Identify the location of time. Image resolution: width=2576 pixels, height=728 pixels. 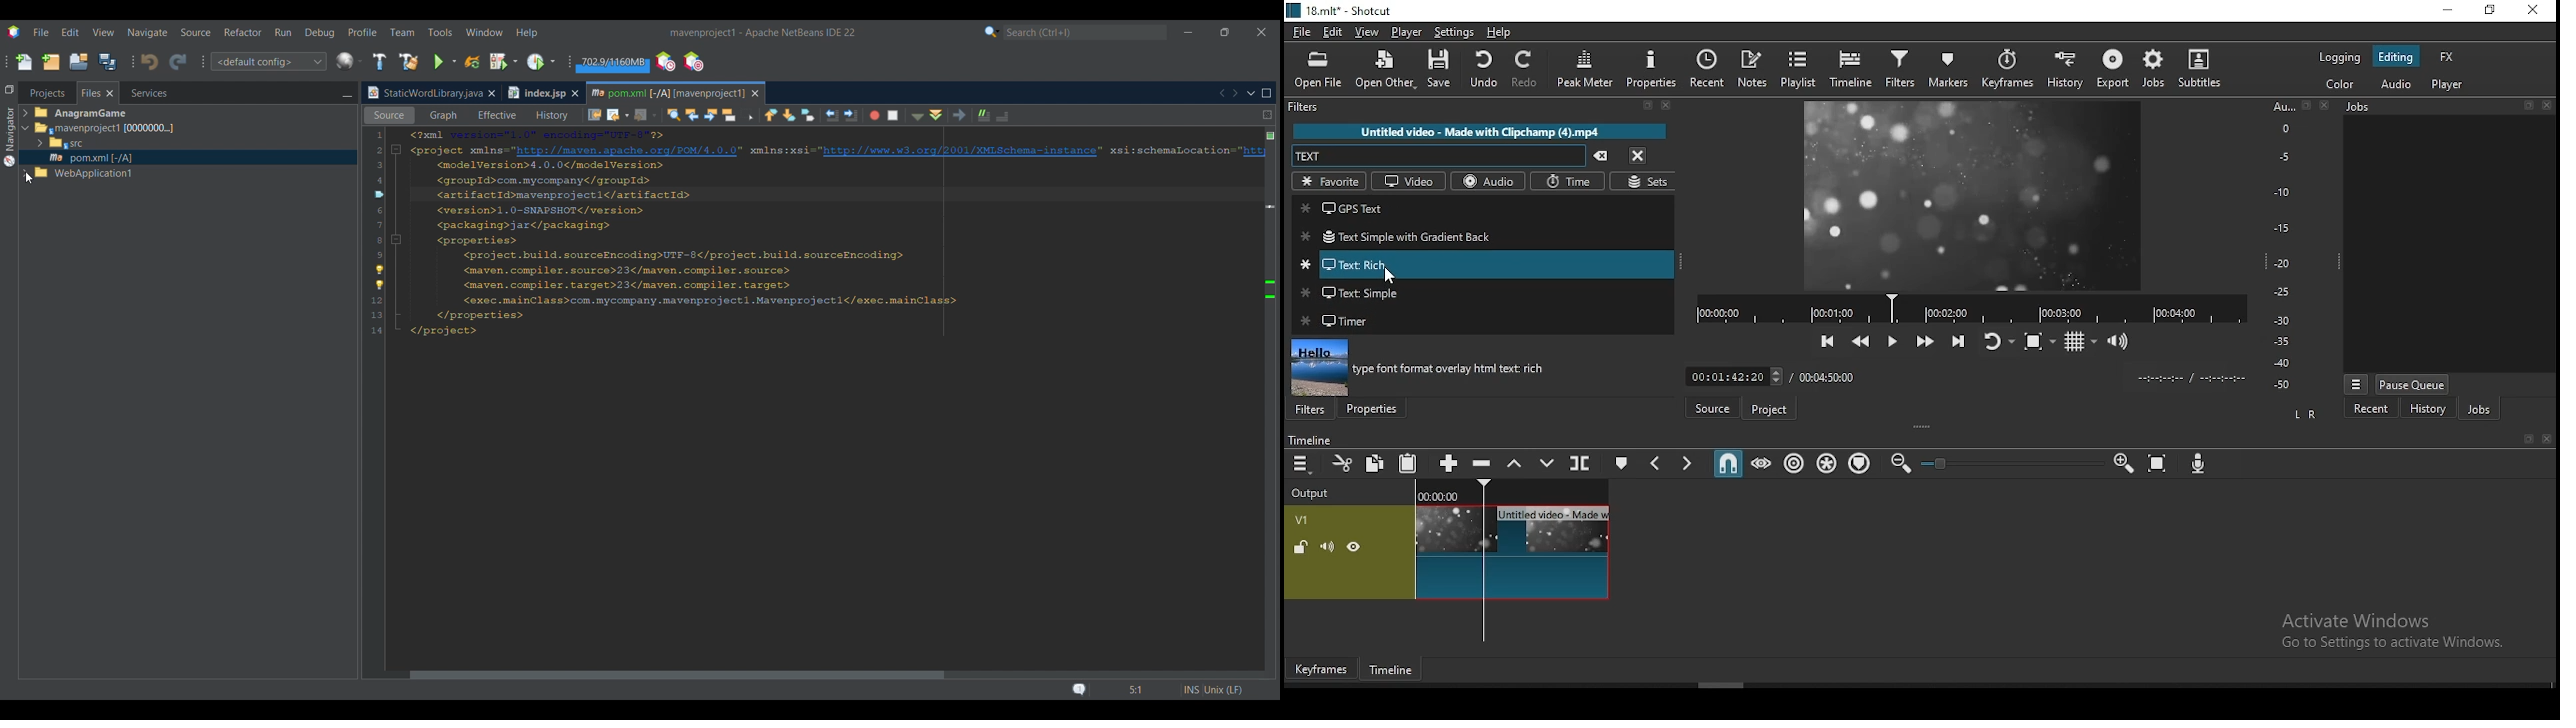
(1571, 181).